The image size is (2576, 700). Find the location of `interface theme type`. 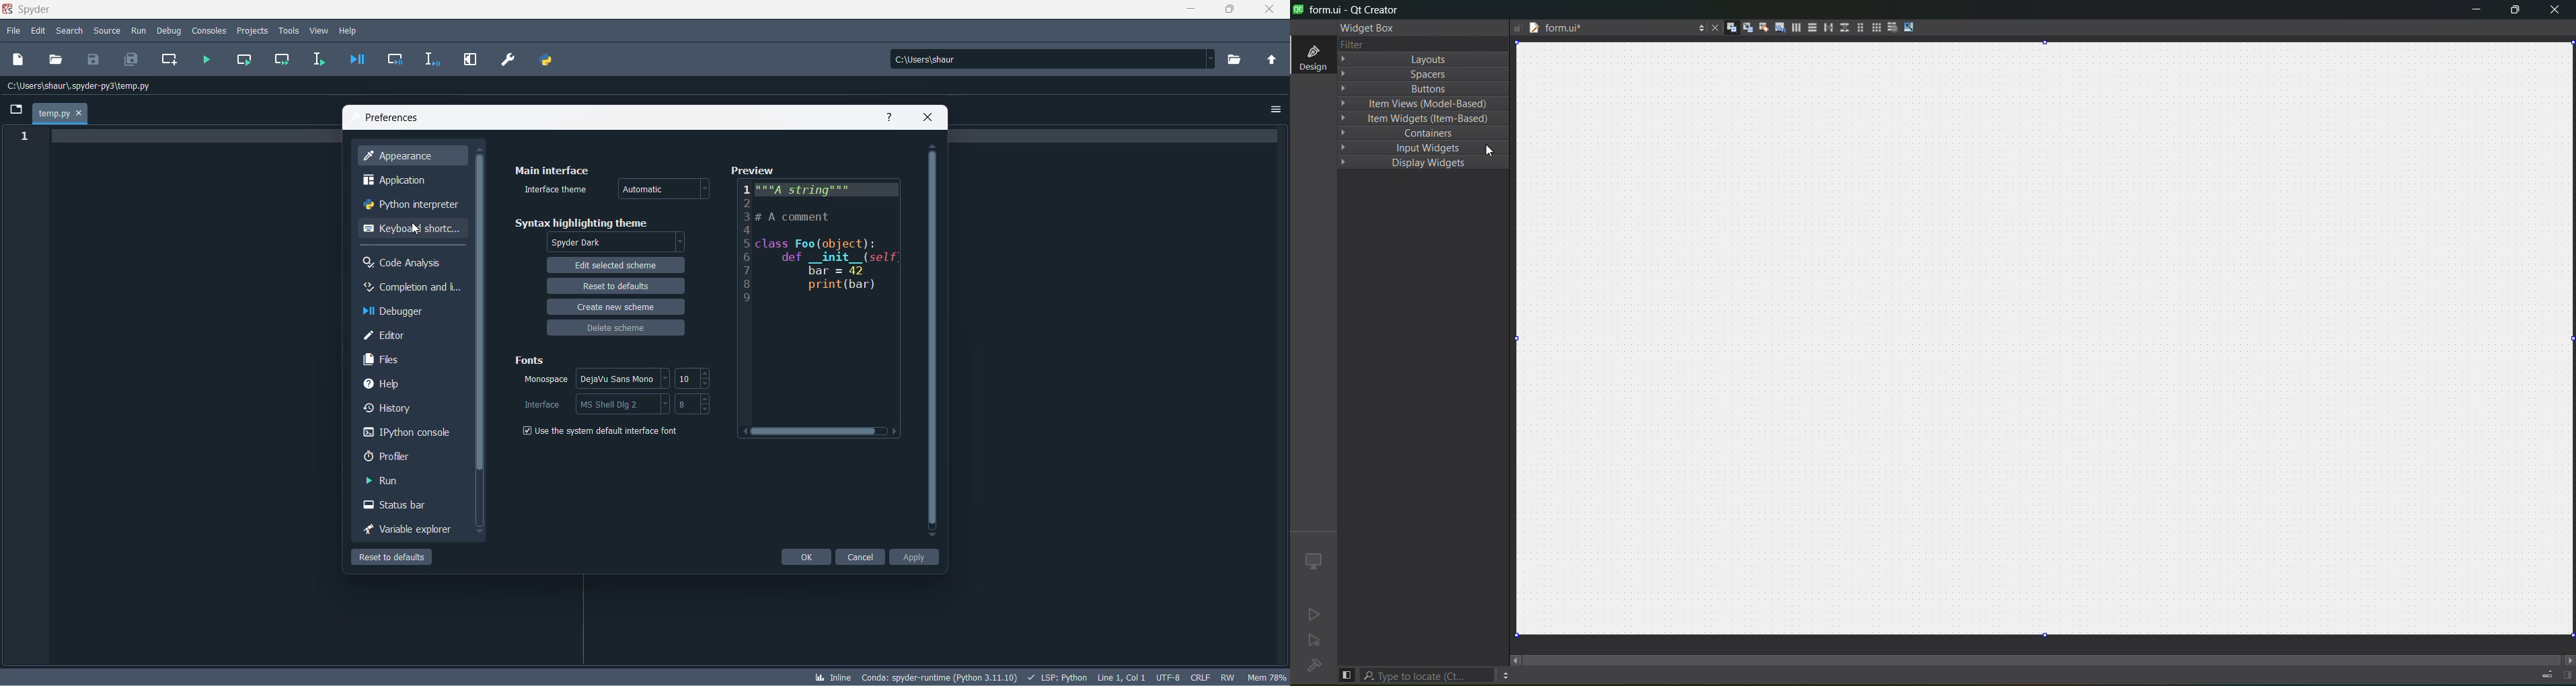

interface theme type is located at coordinates (666, 190).